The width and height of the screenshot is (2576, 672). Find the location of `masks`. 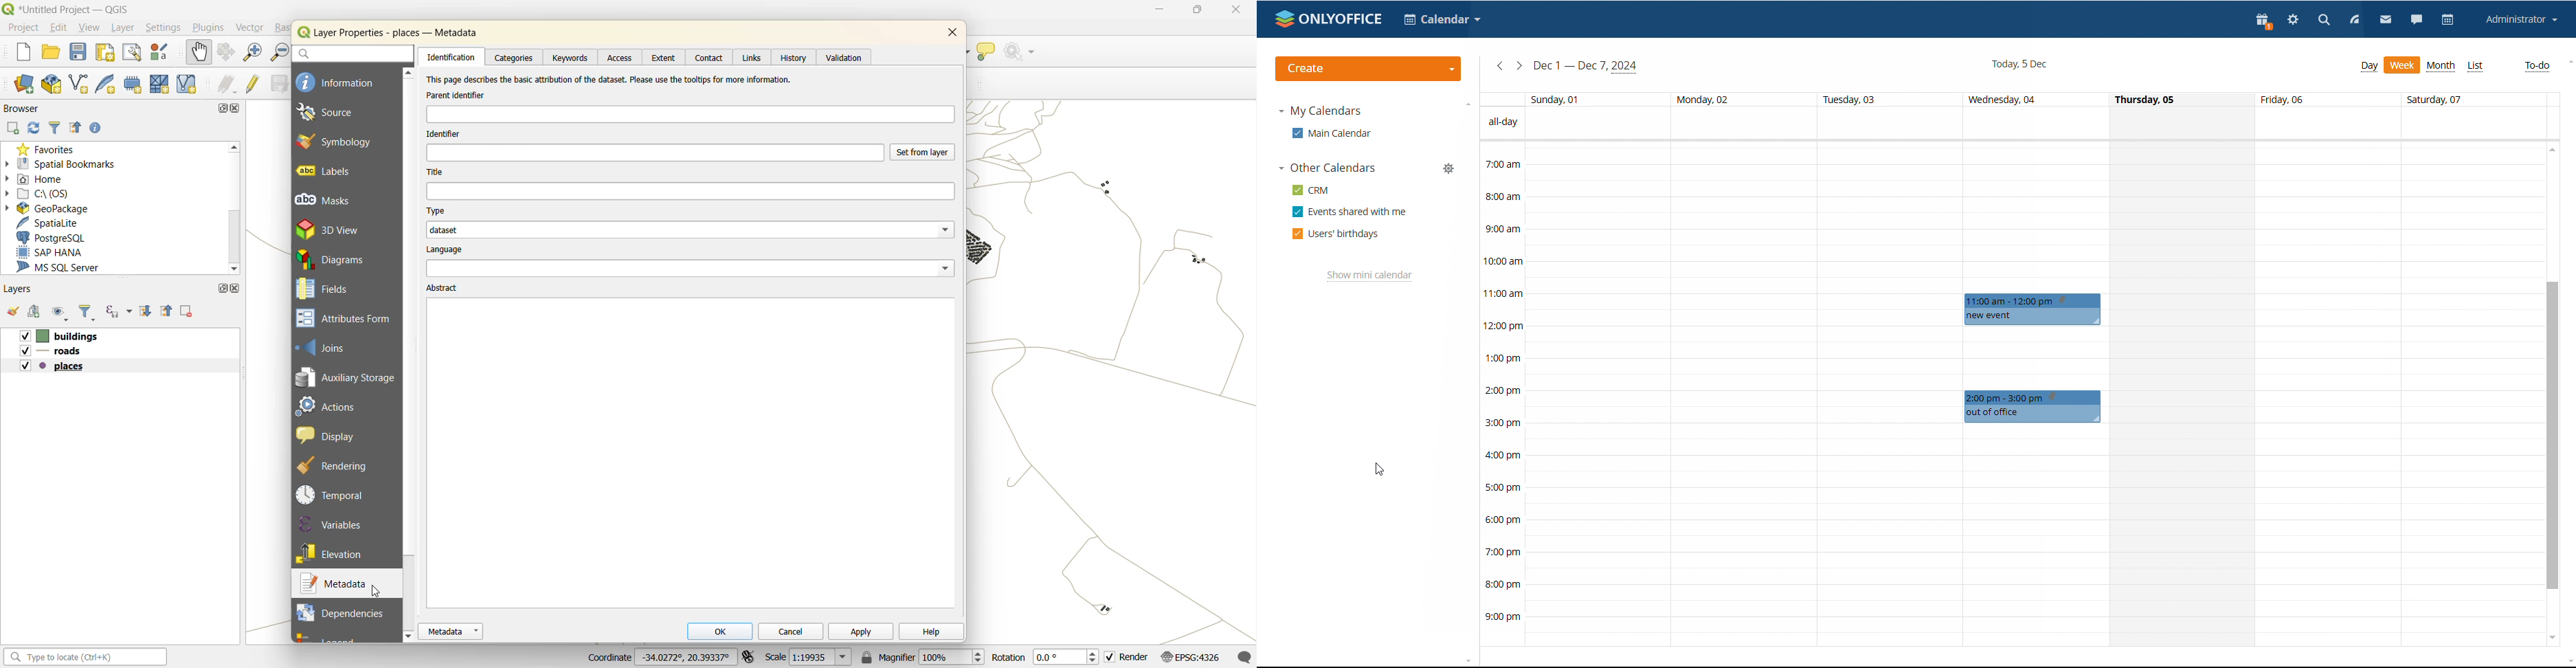

masks is located at coordinates (331, 200).